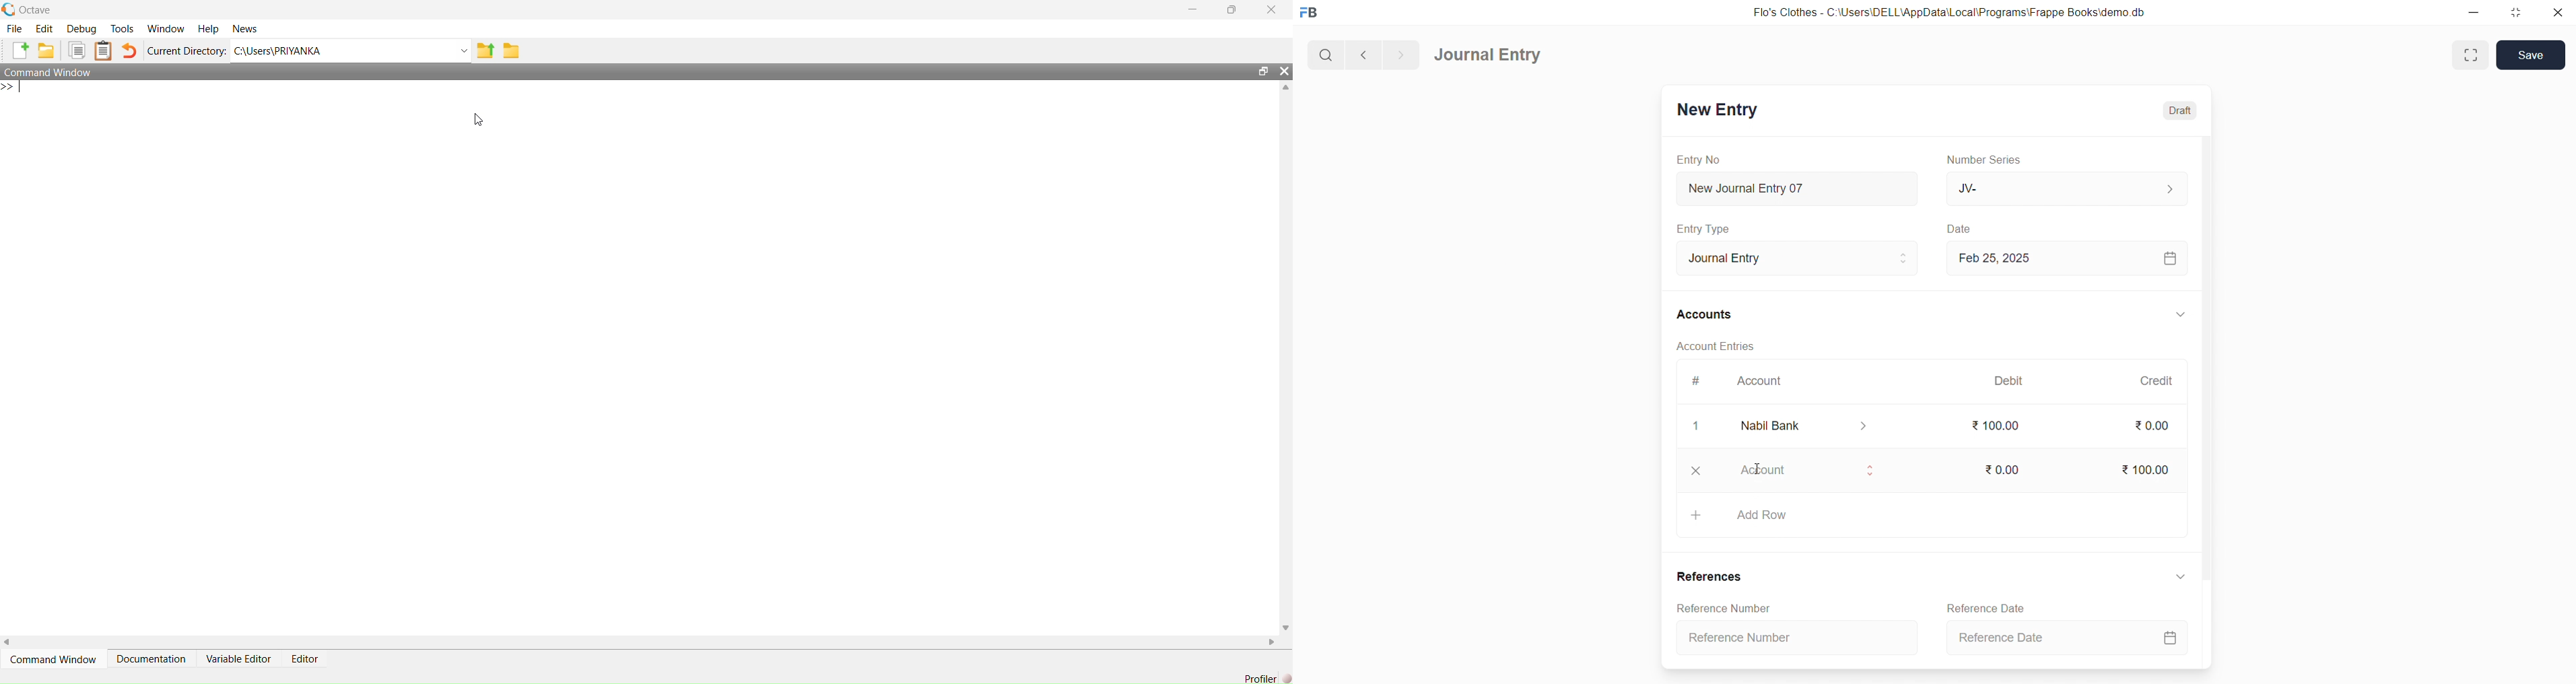 The height and width of the screenshot is (700, 2576). I want to click on Account, so click(1810, 467).